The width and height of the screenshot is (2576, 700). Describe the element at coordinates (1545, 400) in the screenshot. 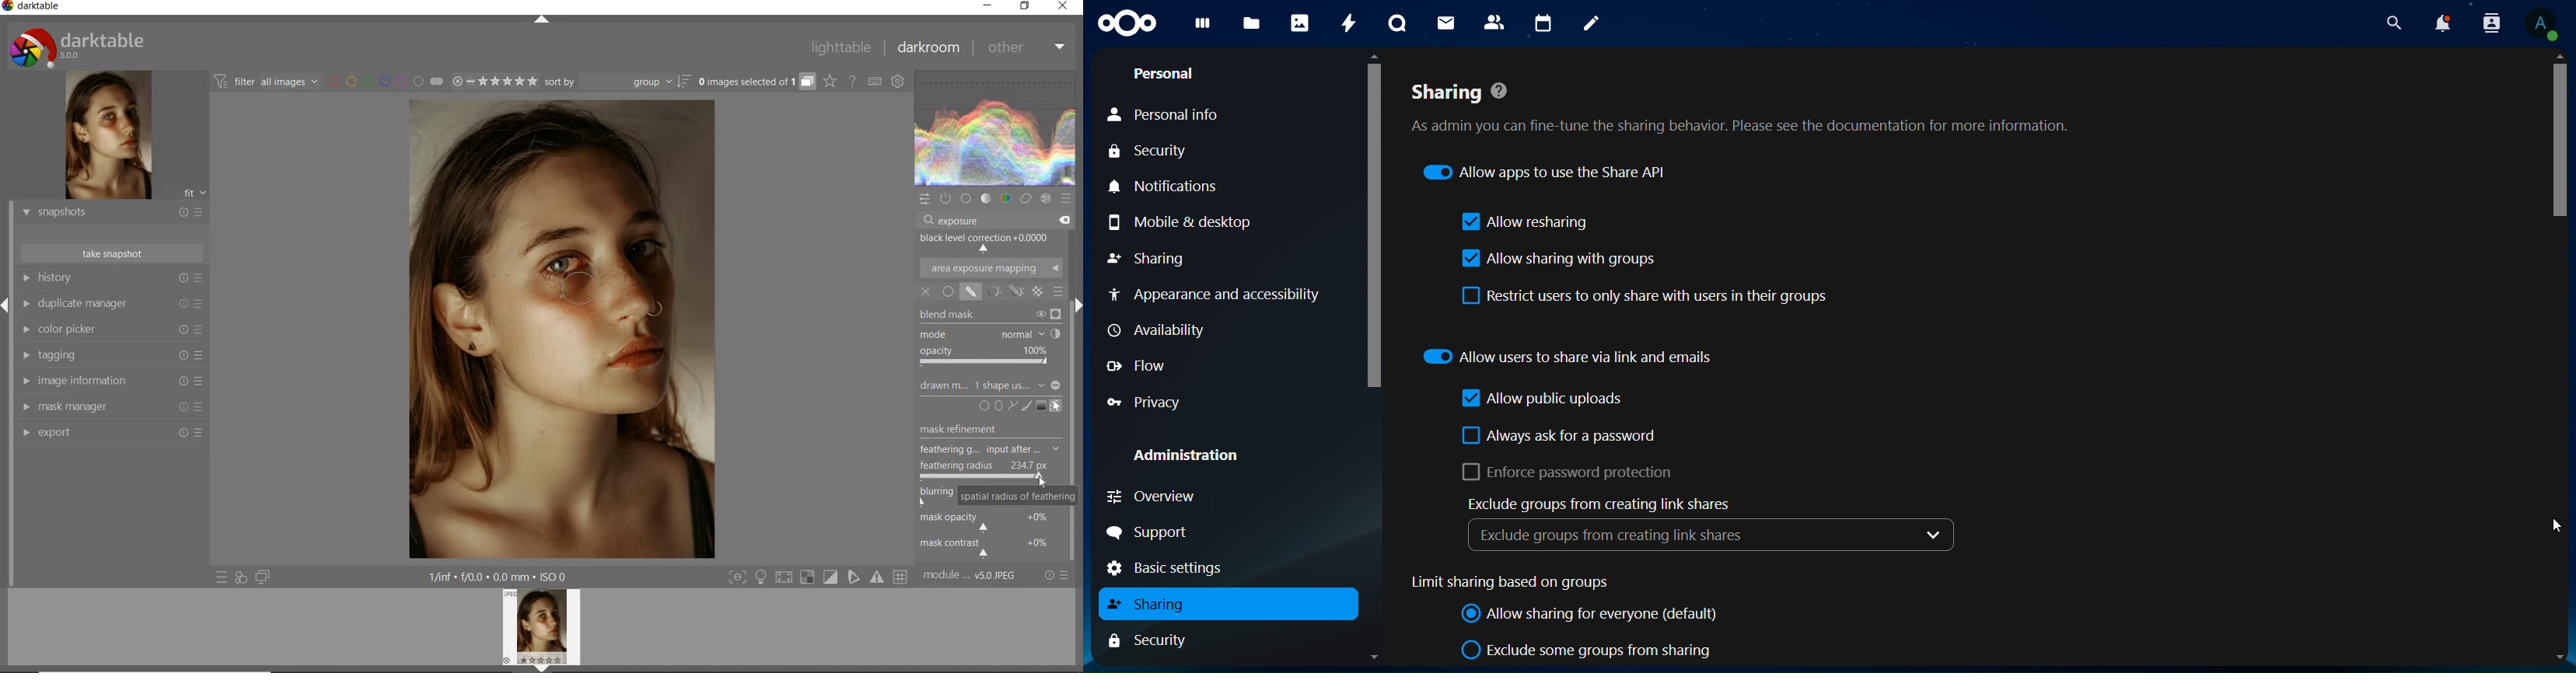

I see `allow public uploads` at that location.